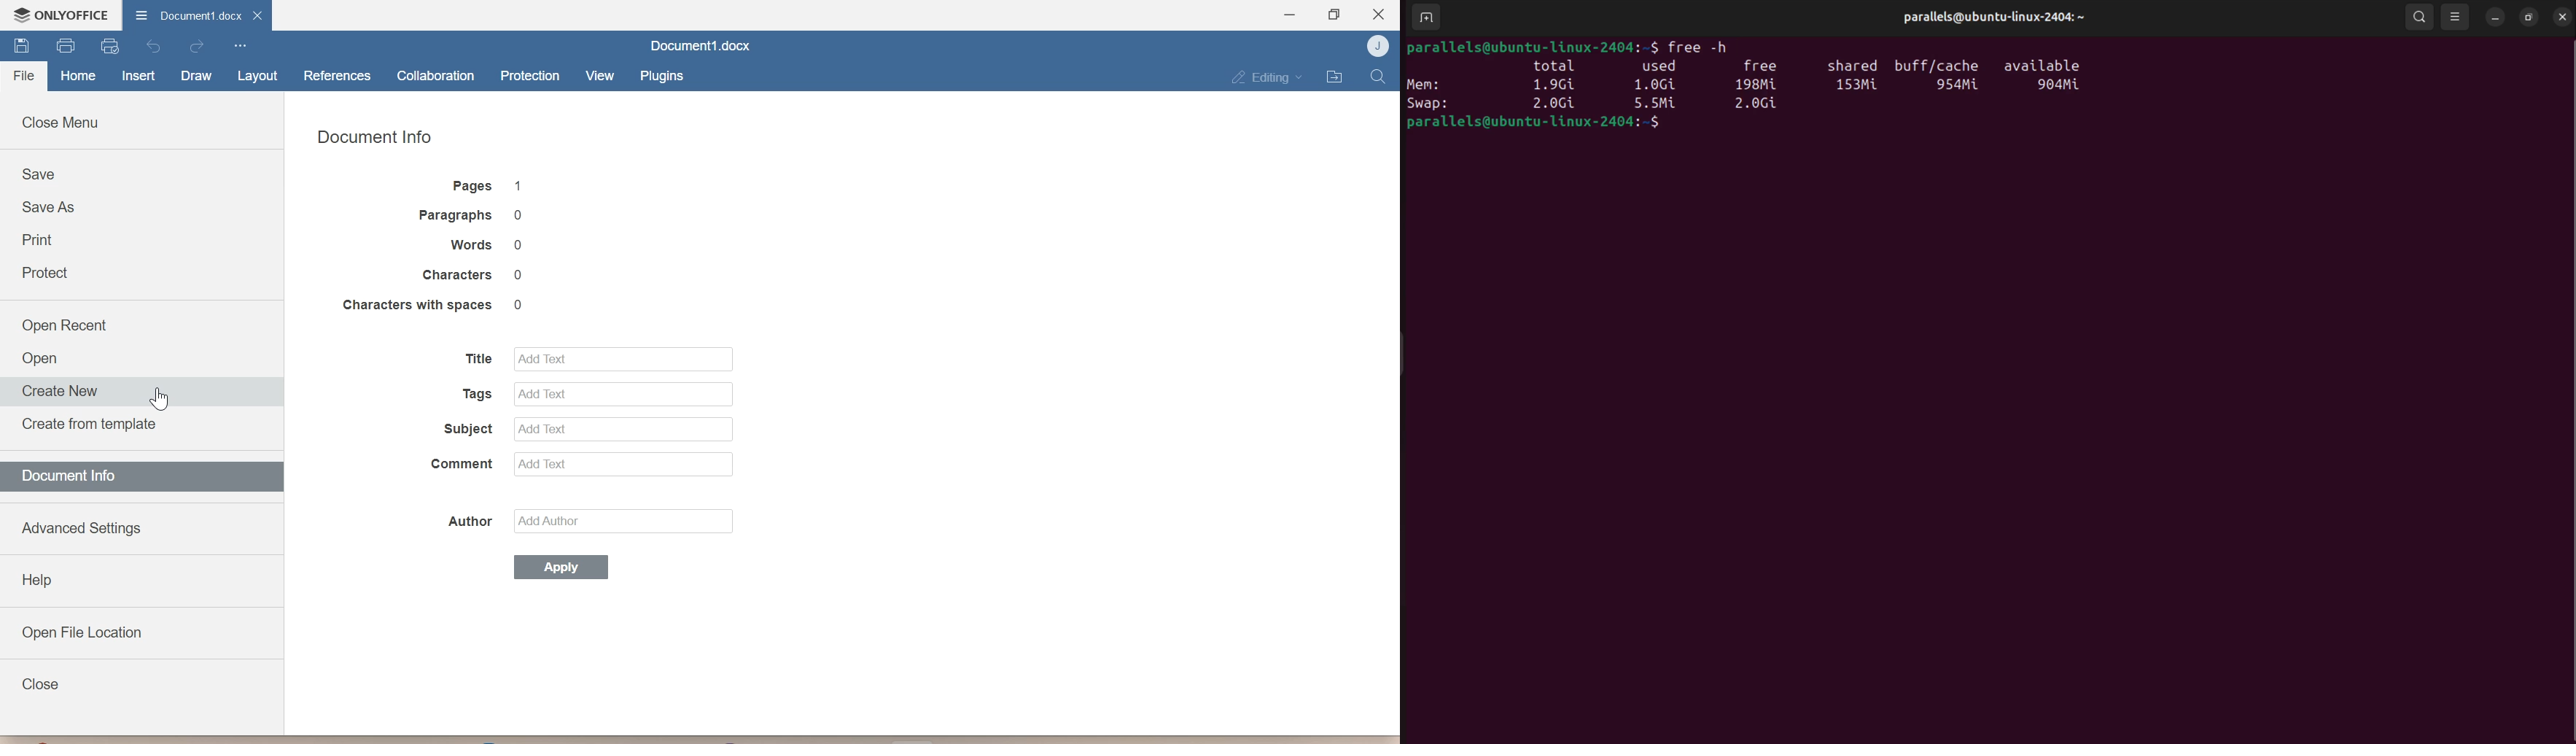 The height and width of the screenshot is (756, 2576). I want to click on Characters 0, so click(480, 275).